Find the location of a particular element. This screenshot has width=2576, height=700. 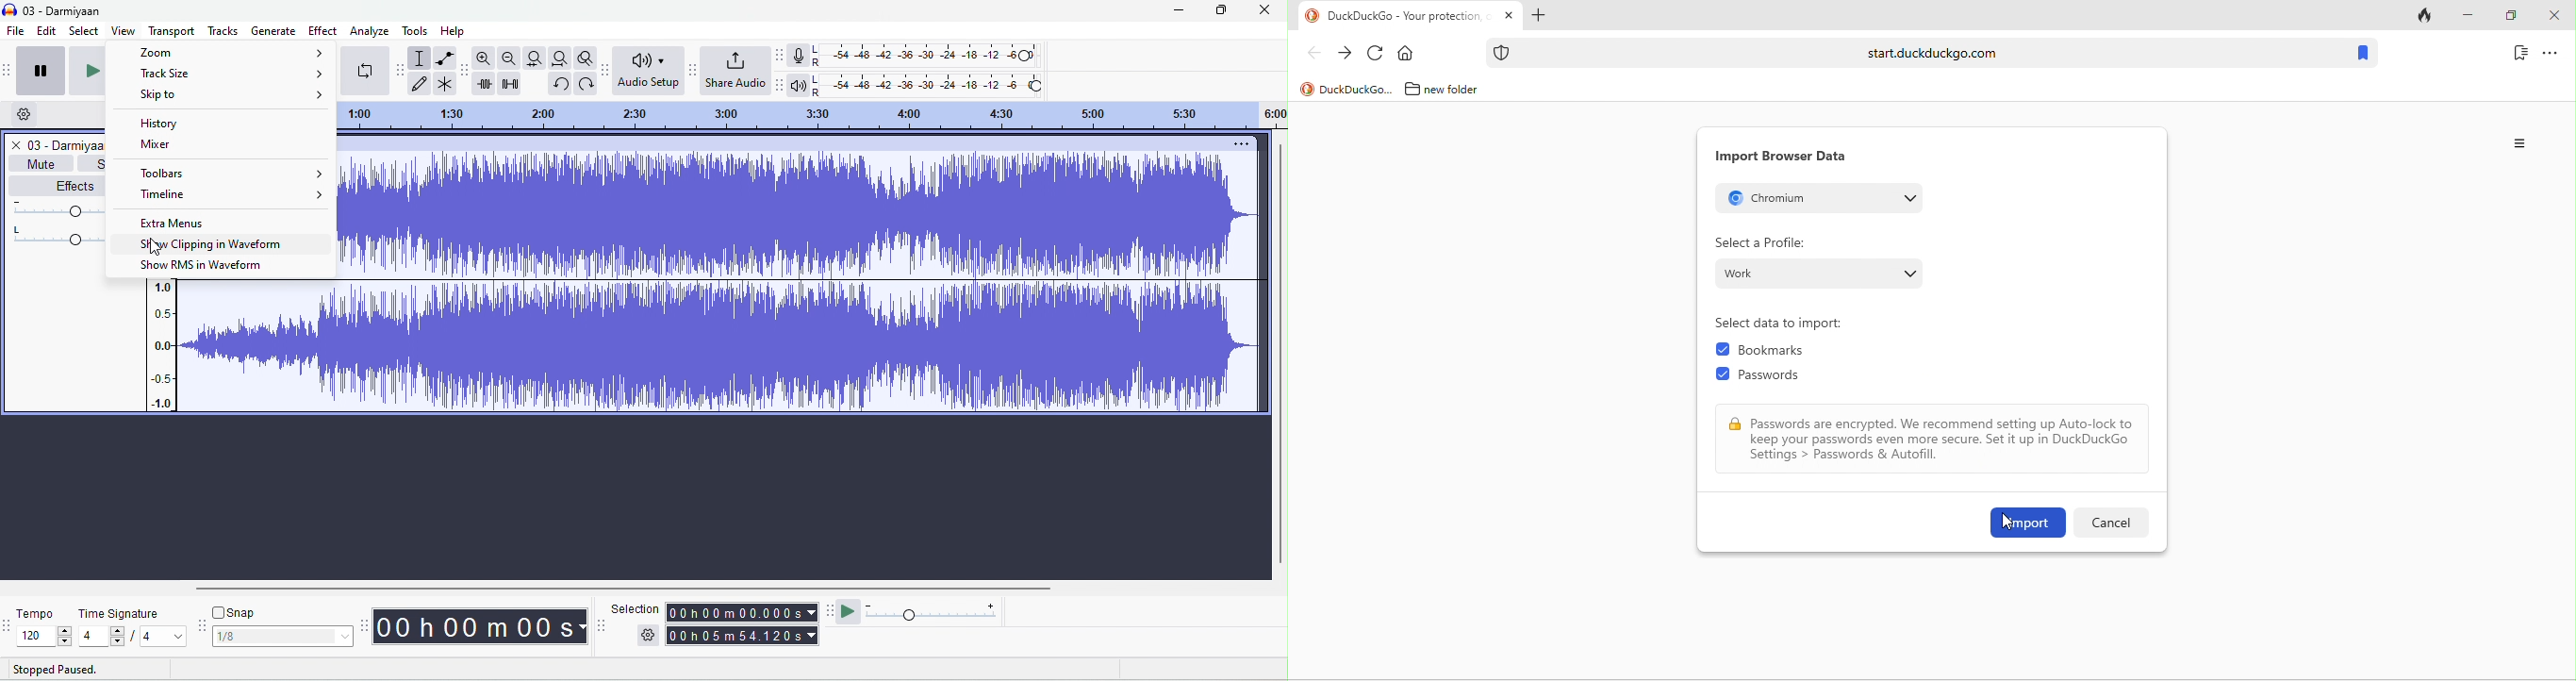

audacity record meter toolbar is located at coordinates (781, 55).